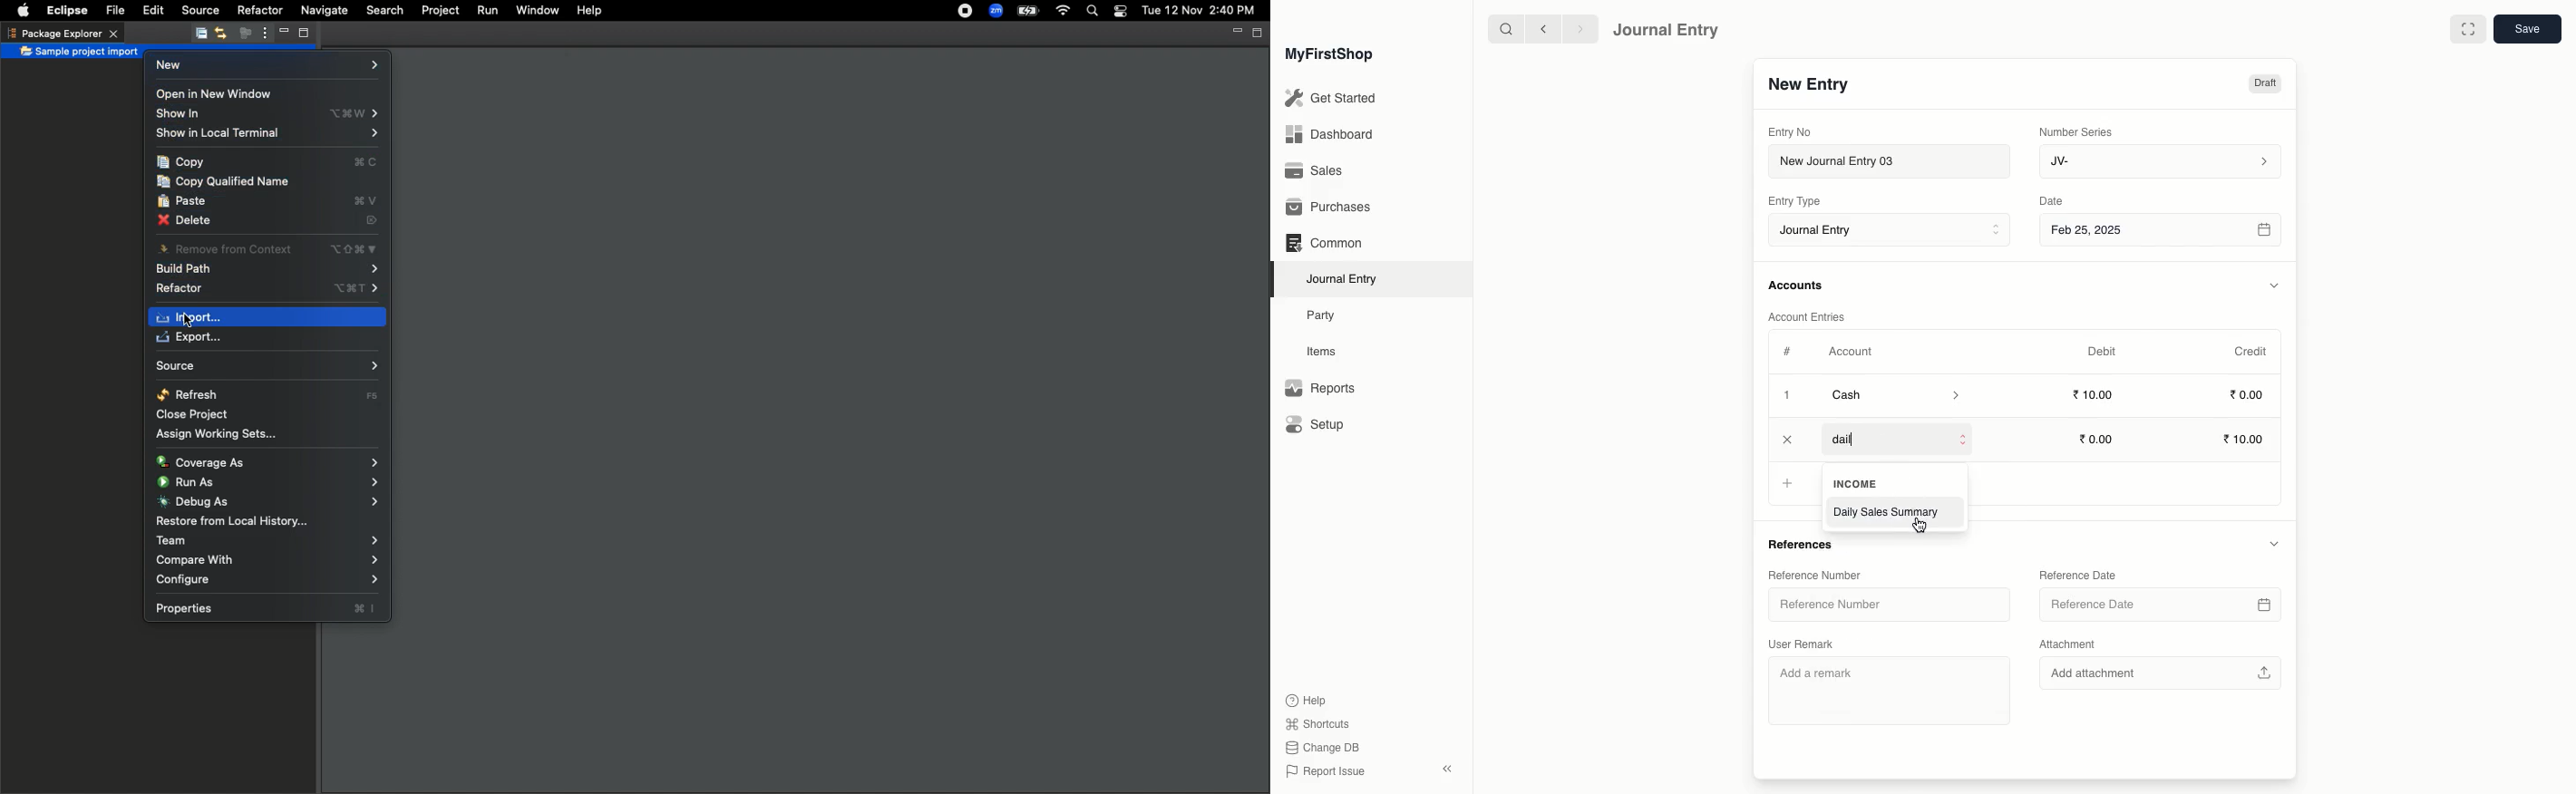 Image resolution: width=2576 pixels, height=812 pixels. What do you see at coordinates (1328, 133) in the screenshot?
I see `Dashboard` at bounding box center [1328, 133].